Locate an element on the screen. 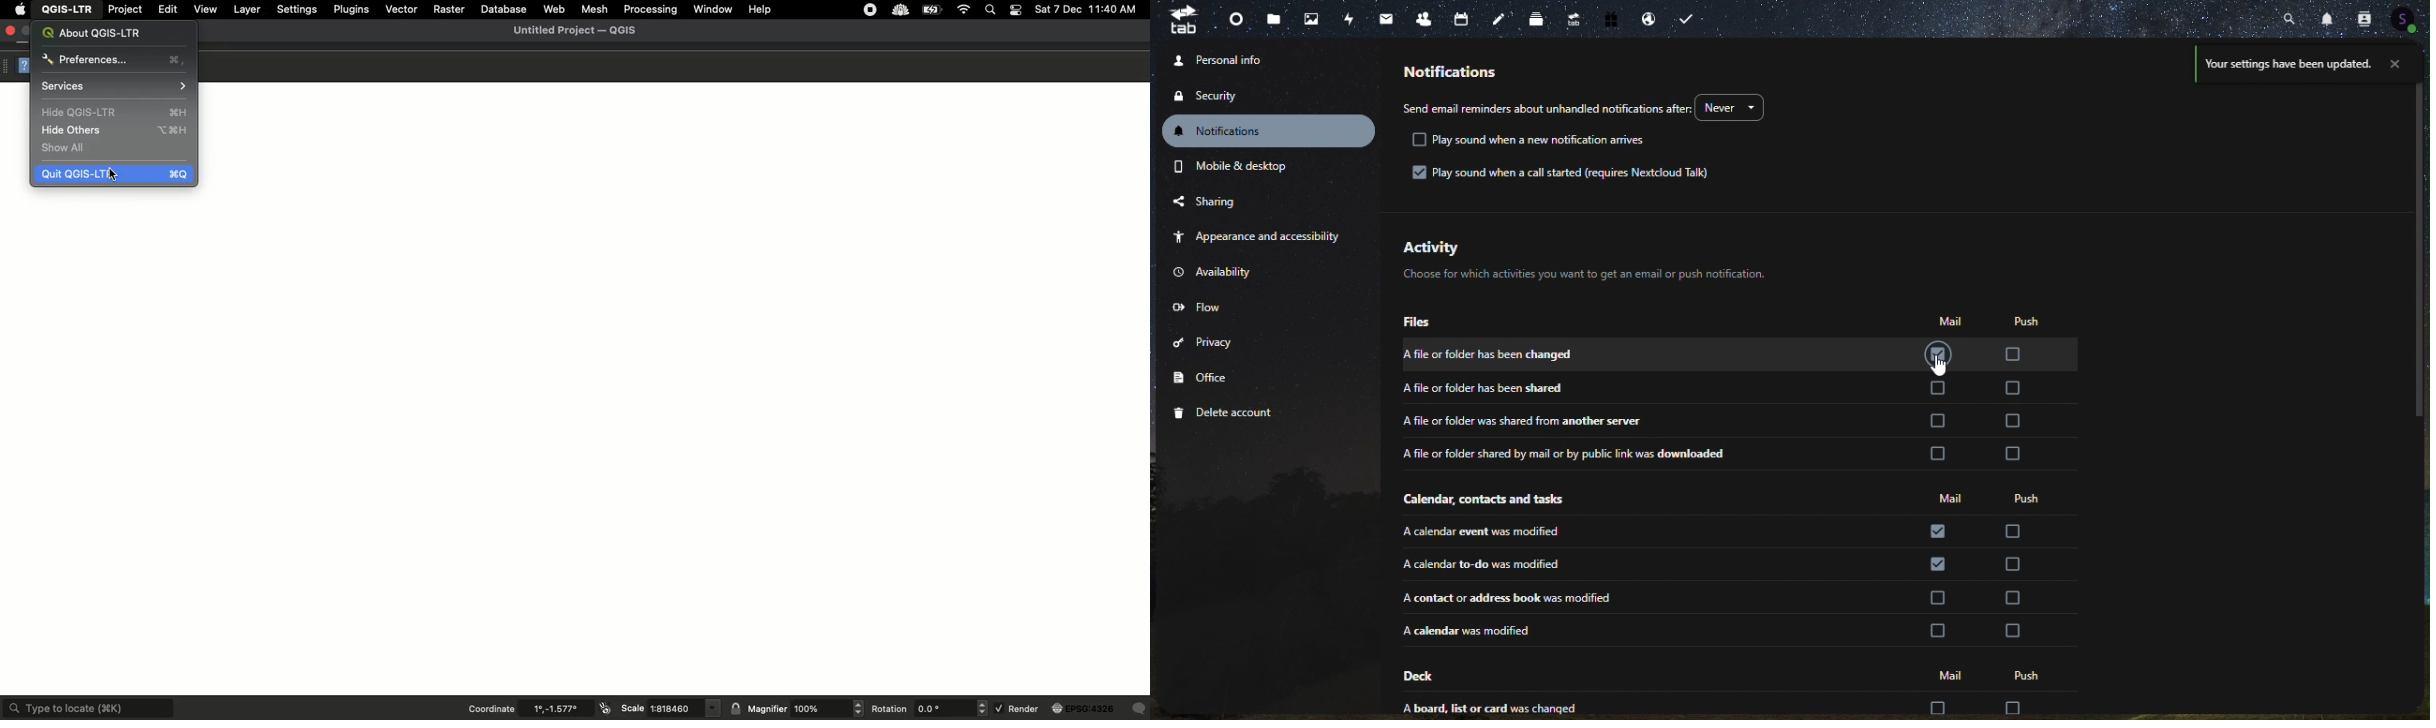  calendar is located at coordinates (1464, 17).